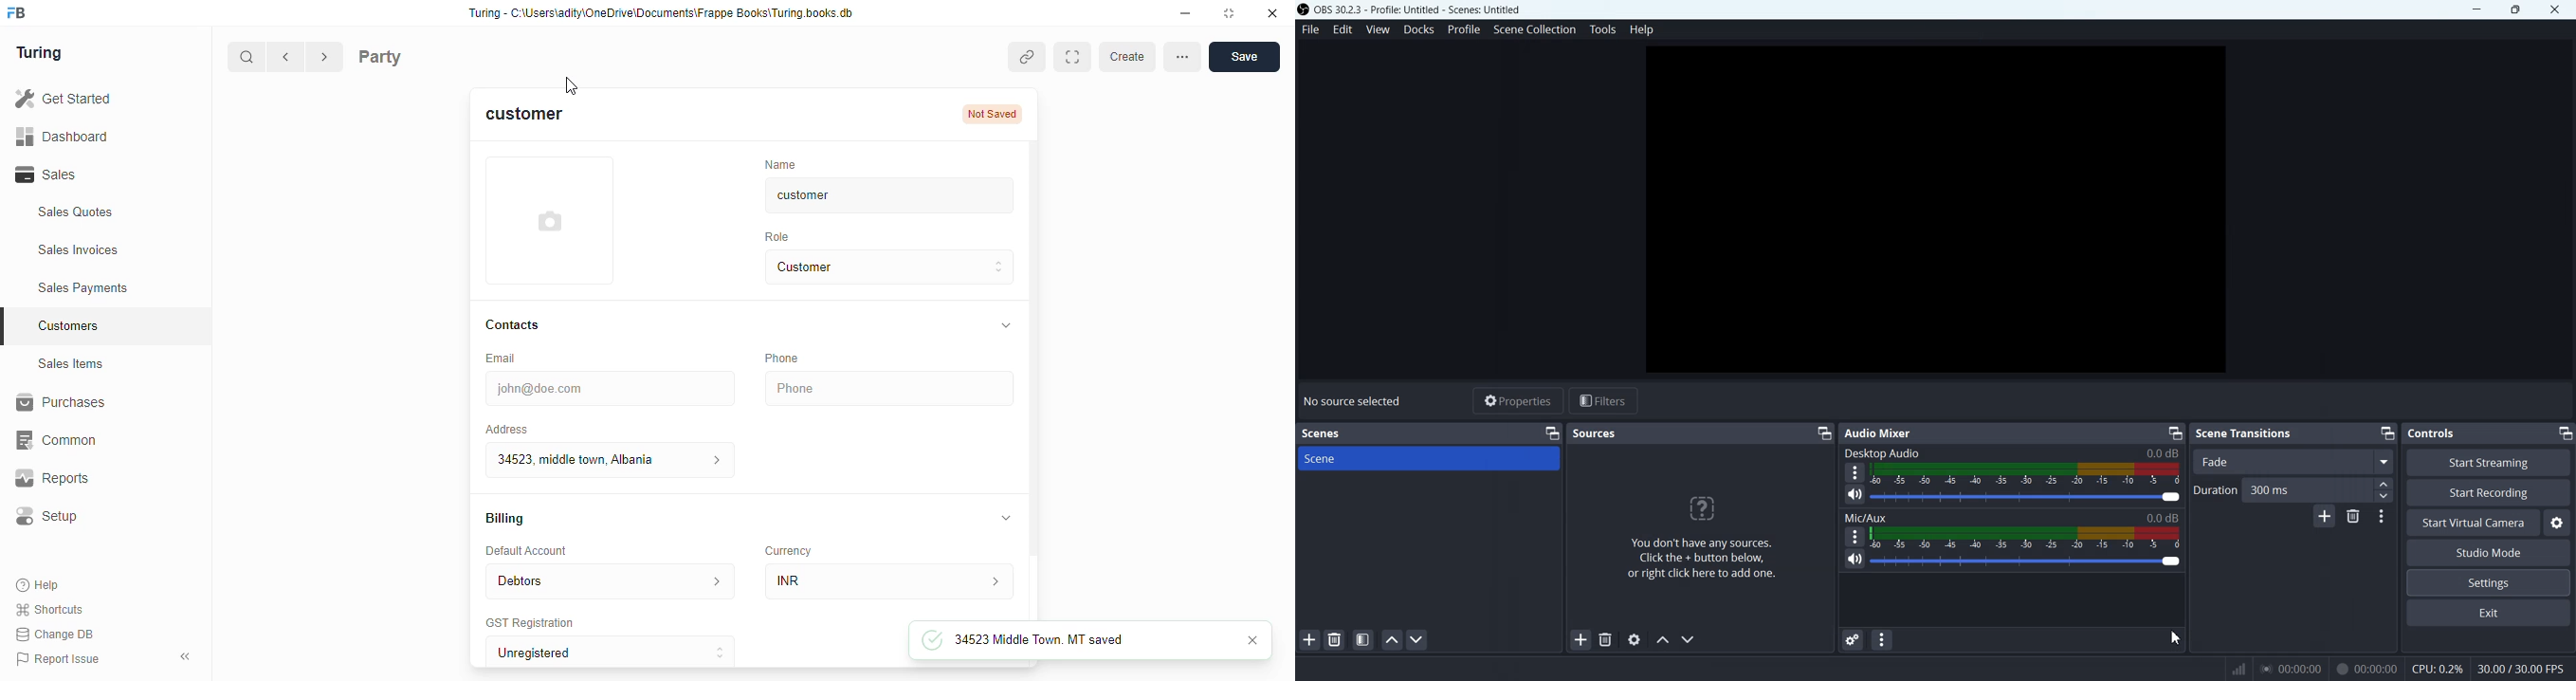 This screenshot has width=2576, height=700. I want to click on 34523 middle town. Albania, so click(610, 458).